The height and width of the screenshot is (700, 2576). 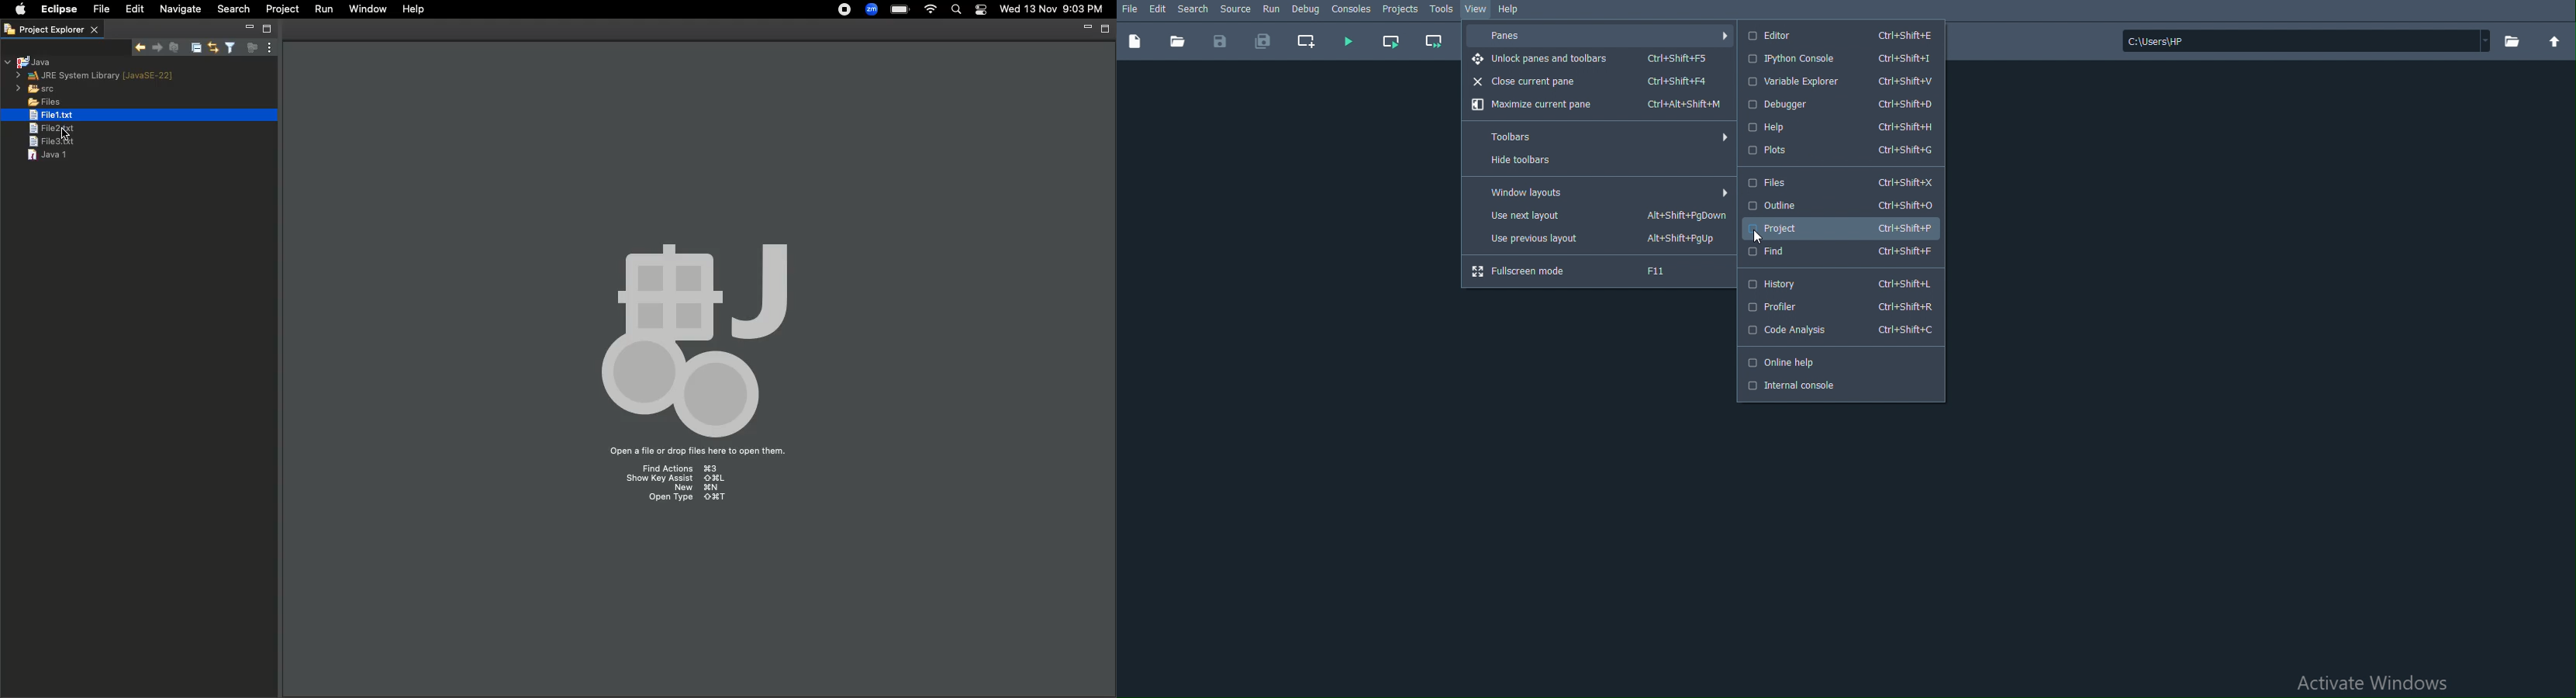 What do you see at coordinates (2306, 41) in the screenshot?
I see `File location` at bounding box center [2306, 41].